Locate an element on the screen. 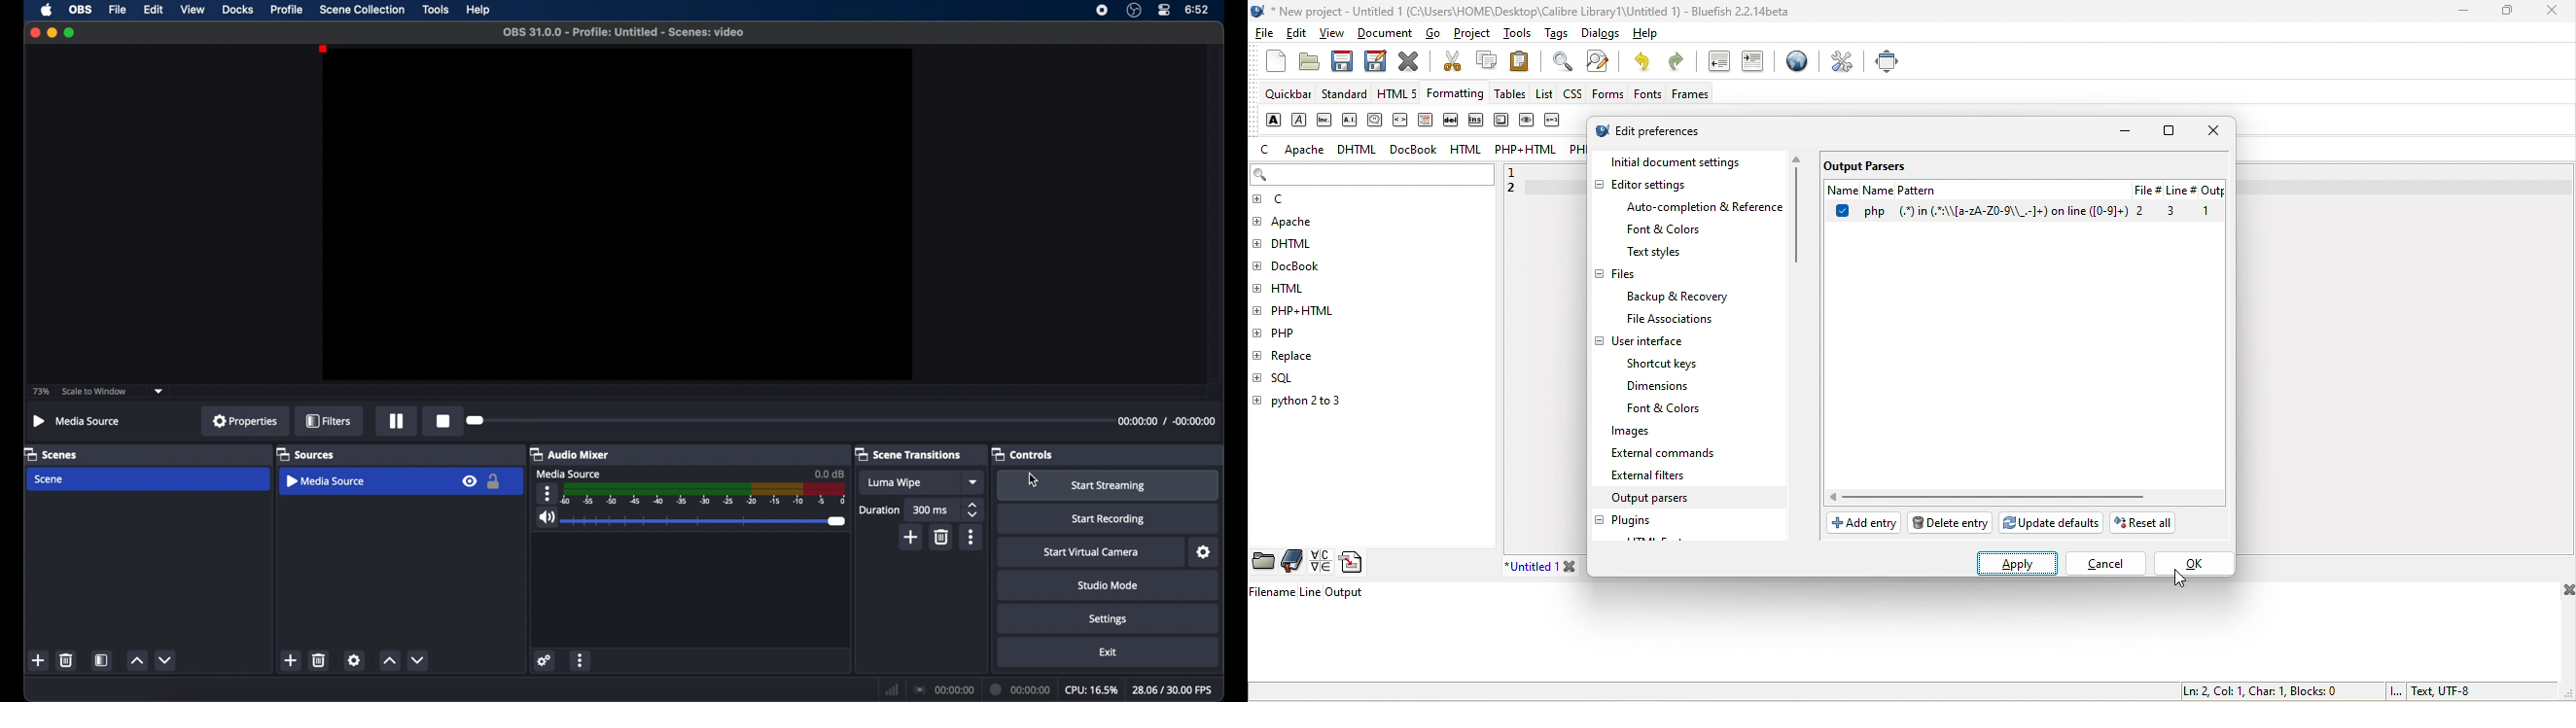 The height and width of the screenshot is (728, 2576). File is located at coordinates (2143, 189).